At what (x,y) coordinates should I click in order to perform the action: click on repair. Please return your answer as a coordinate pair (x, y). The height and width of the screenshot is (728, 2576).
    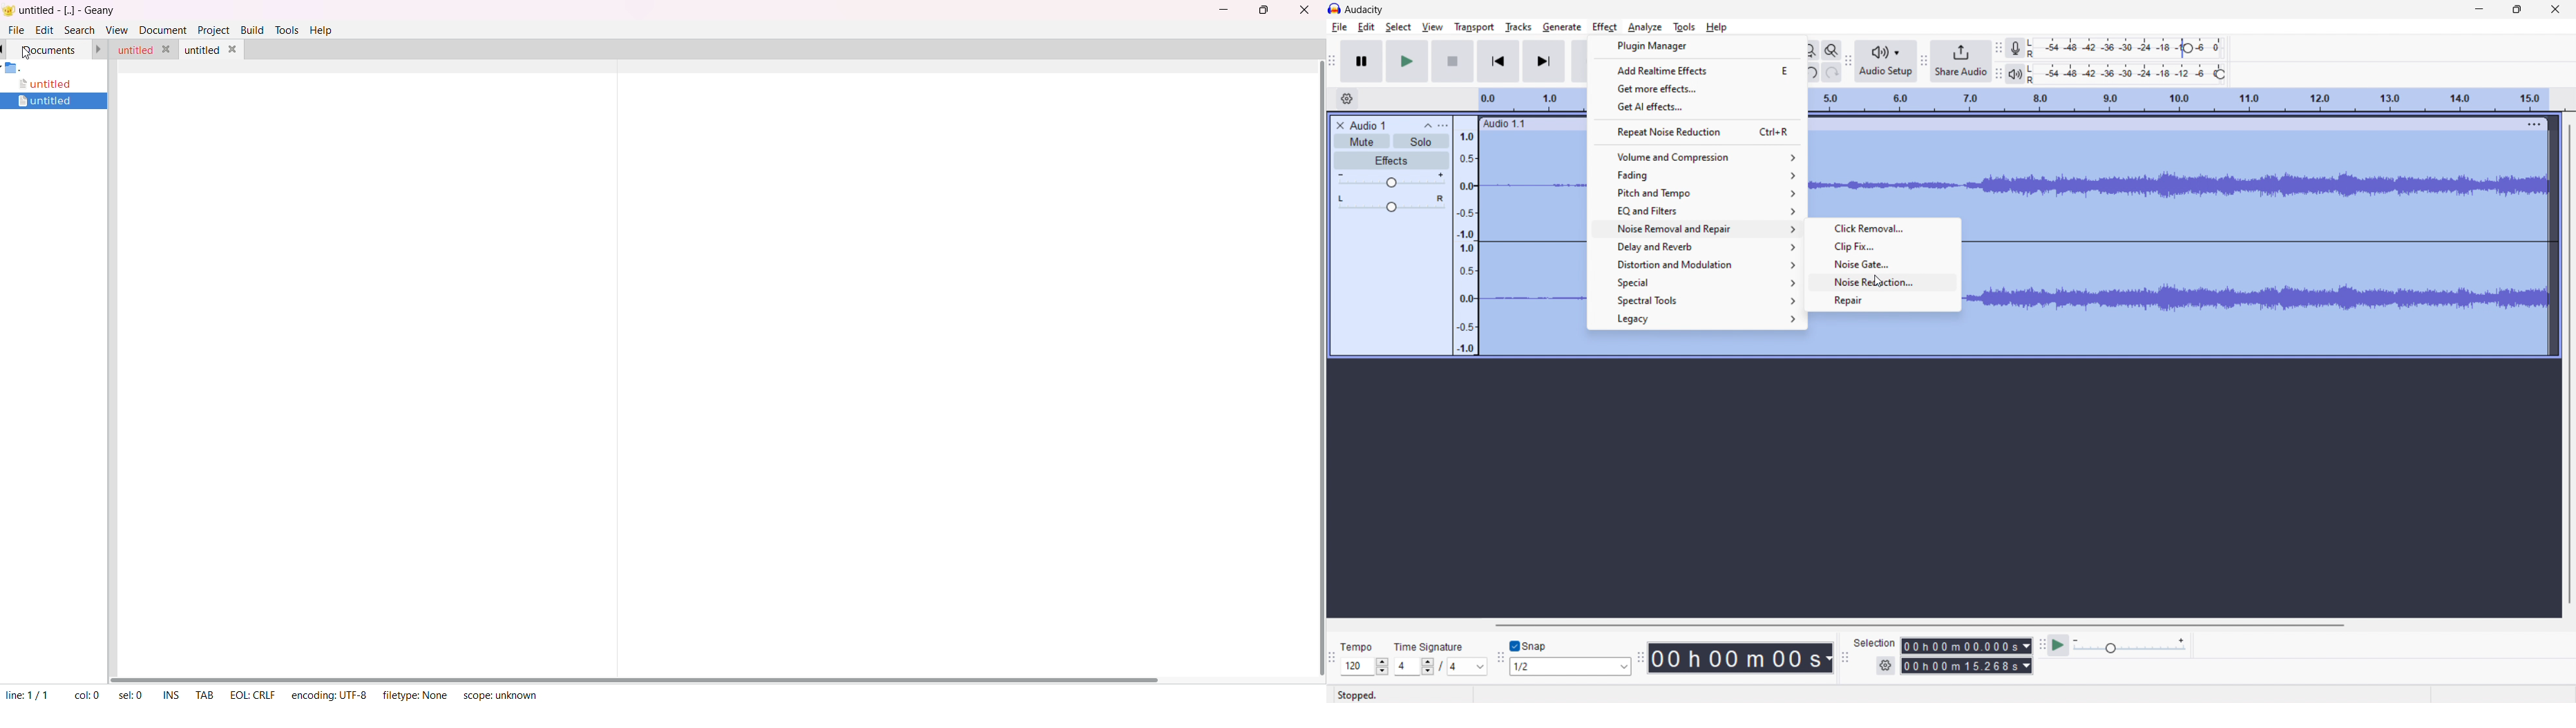
    Looking at the image, I should click on (1883, 301).